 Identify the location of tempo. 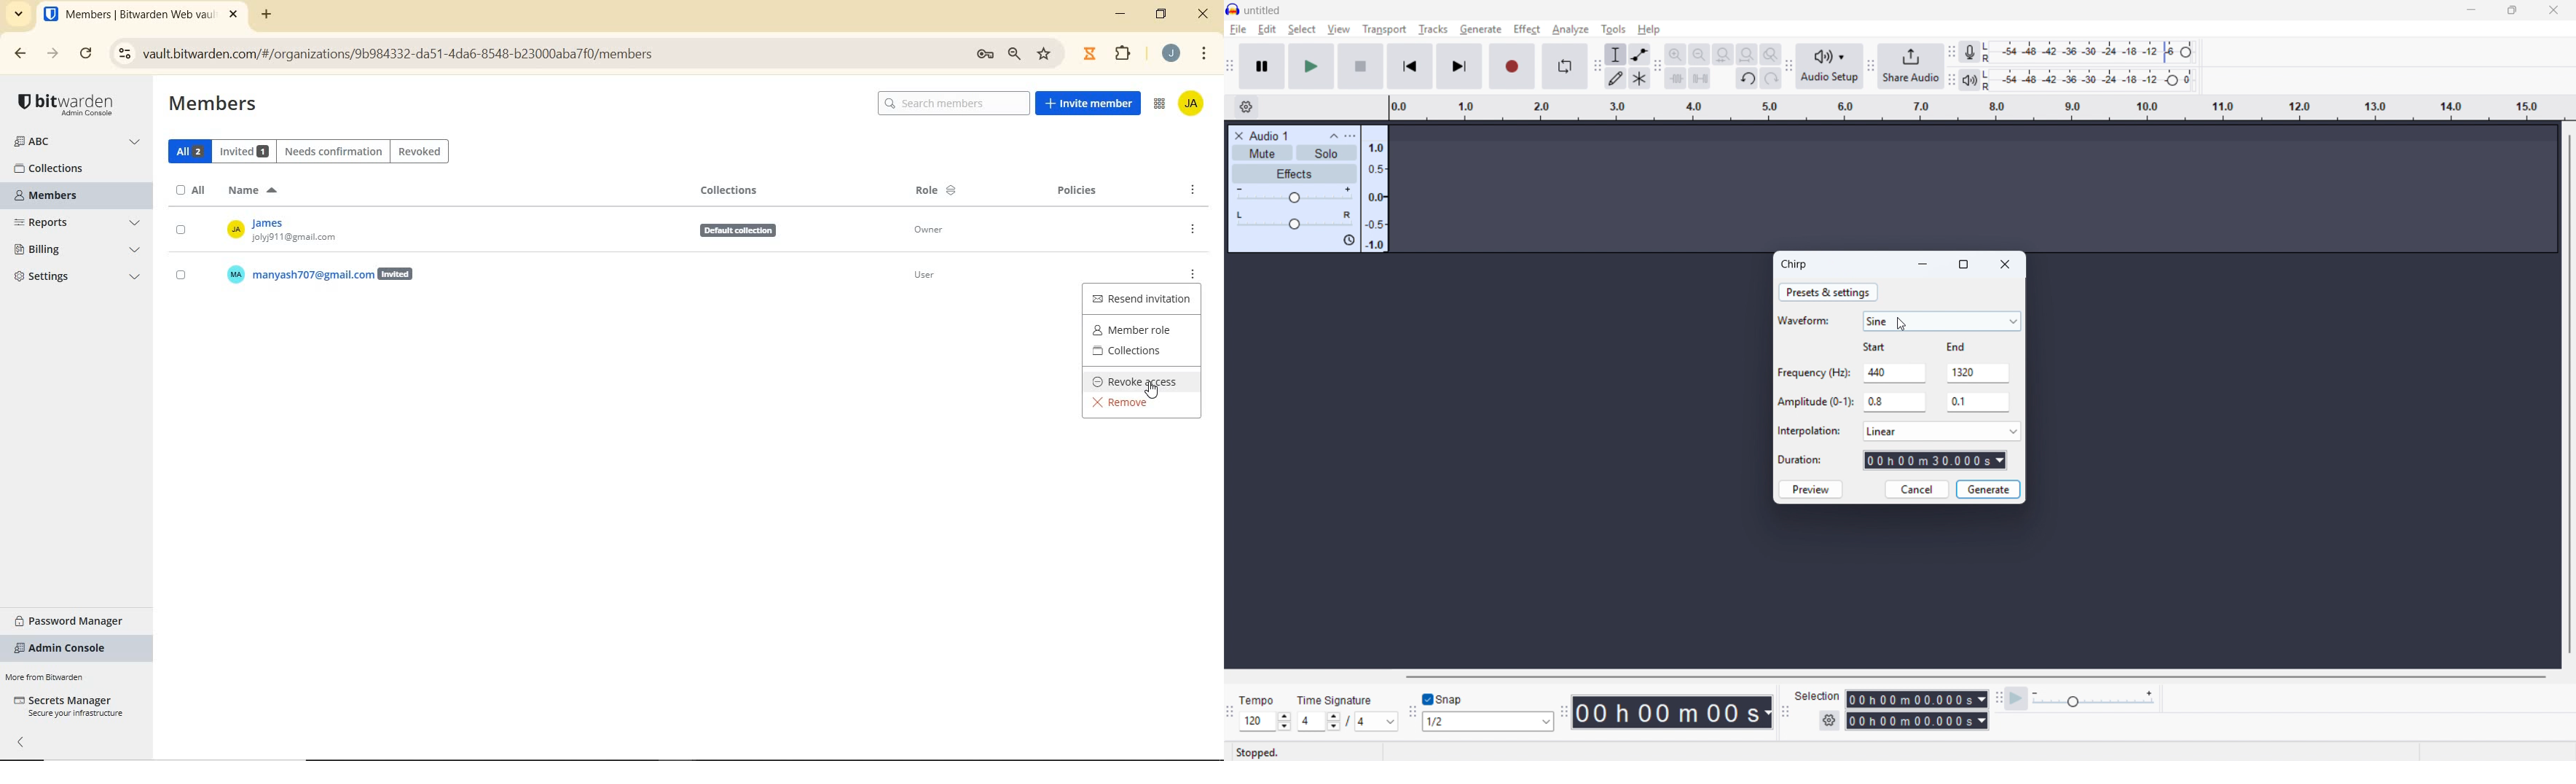
(1259, 700).